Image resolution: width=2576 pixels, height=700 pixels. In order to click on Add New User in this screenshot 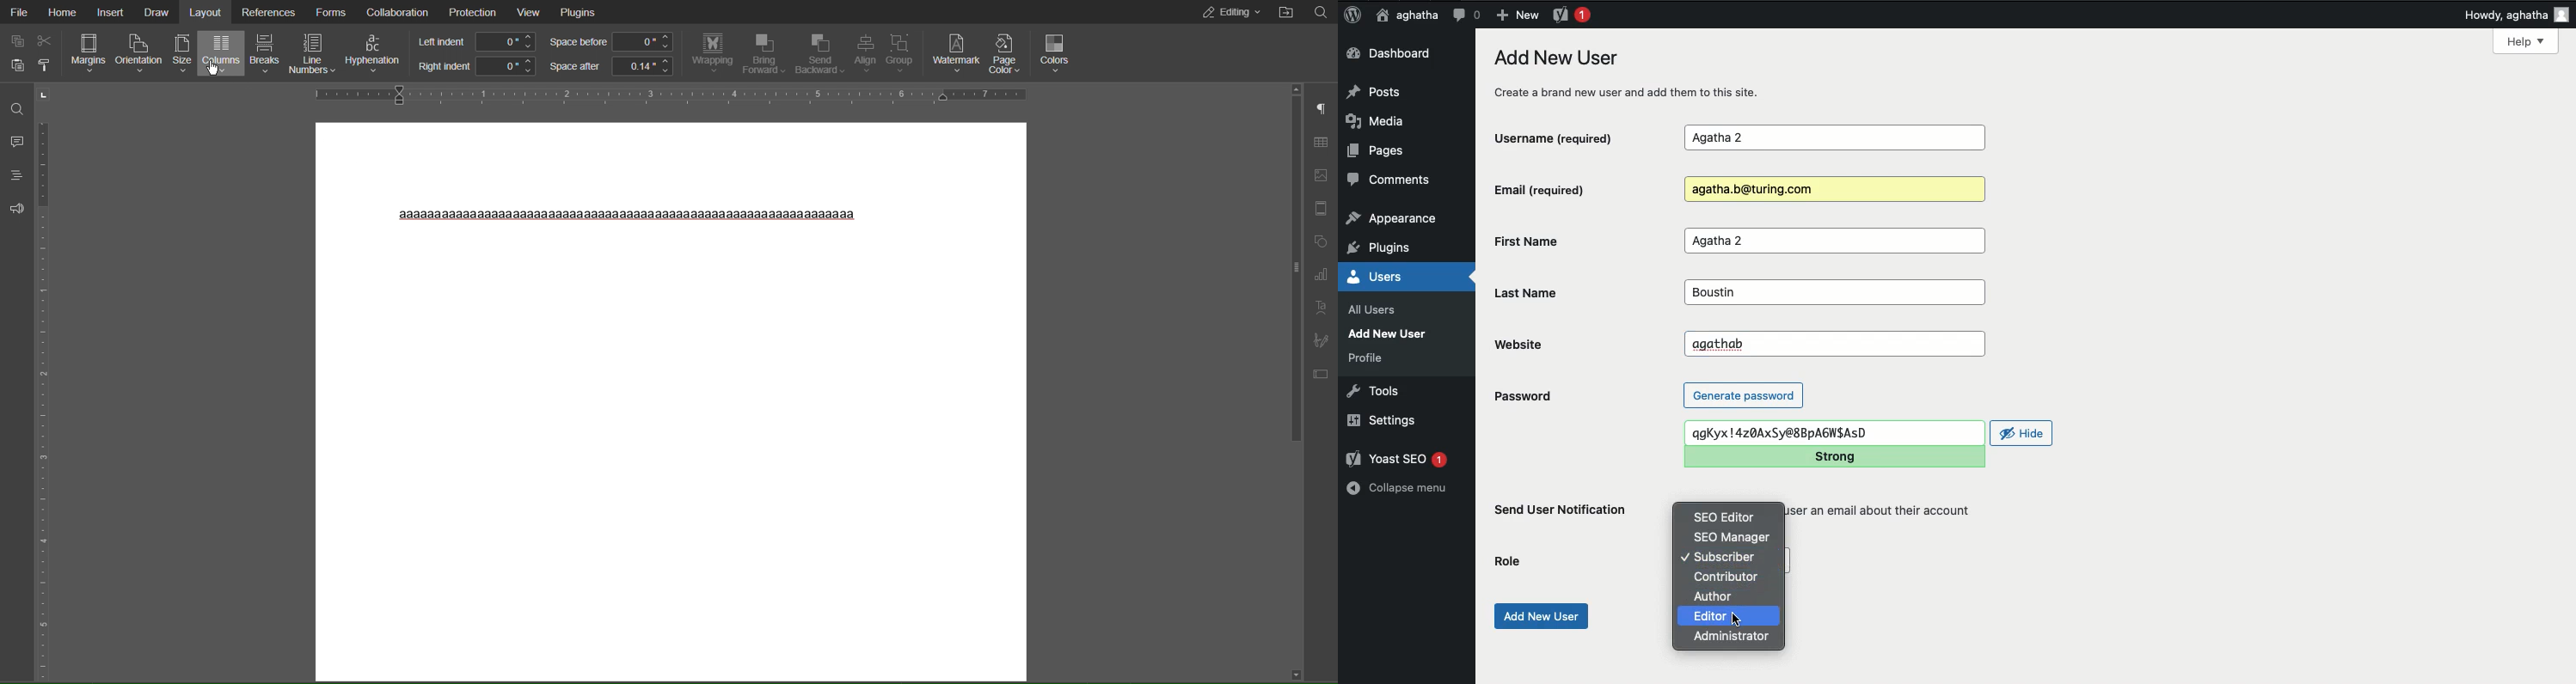, I will do `click(1391, 333)`.